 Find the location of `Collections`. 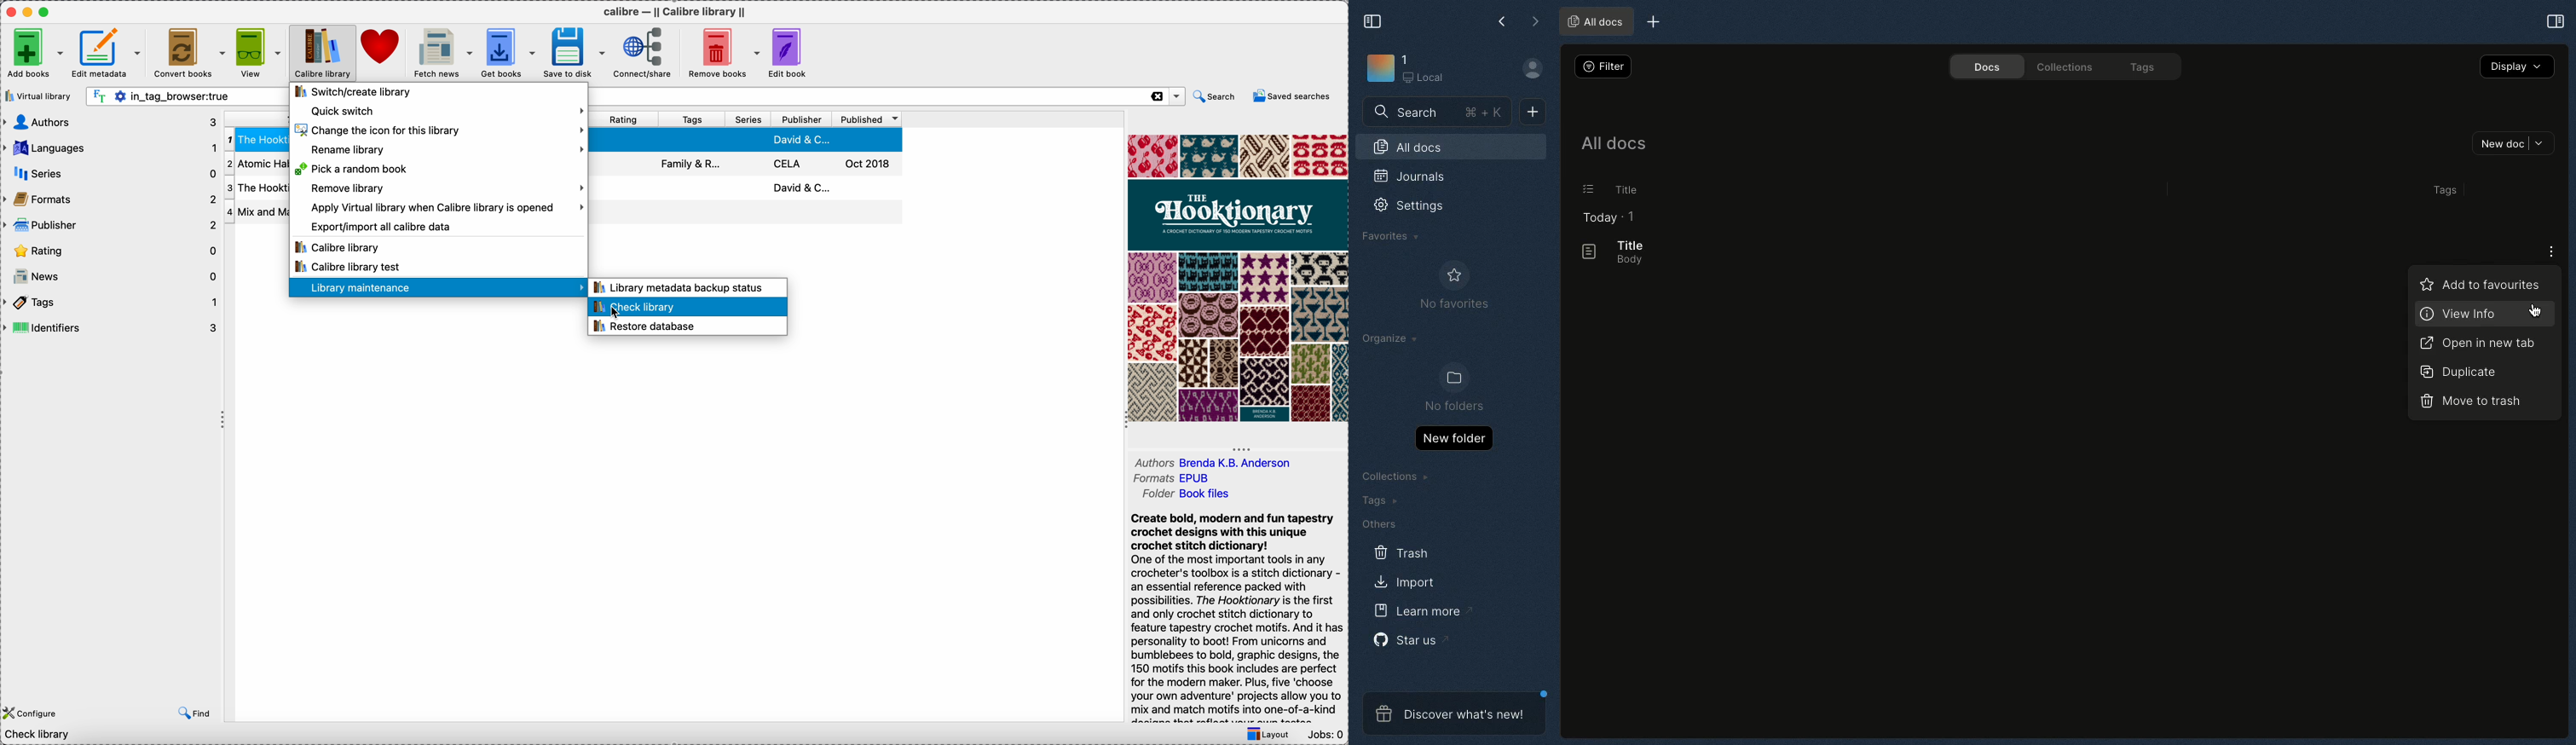

Collections is located at coordinates (1397, 478).